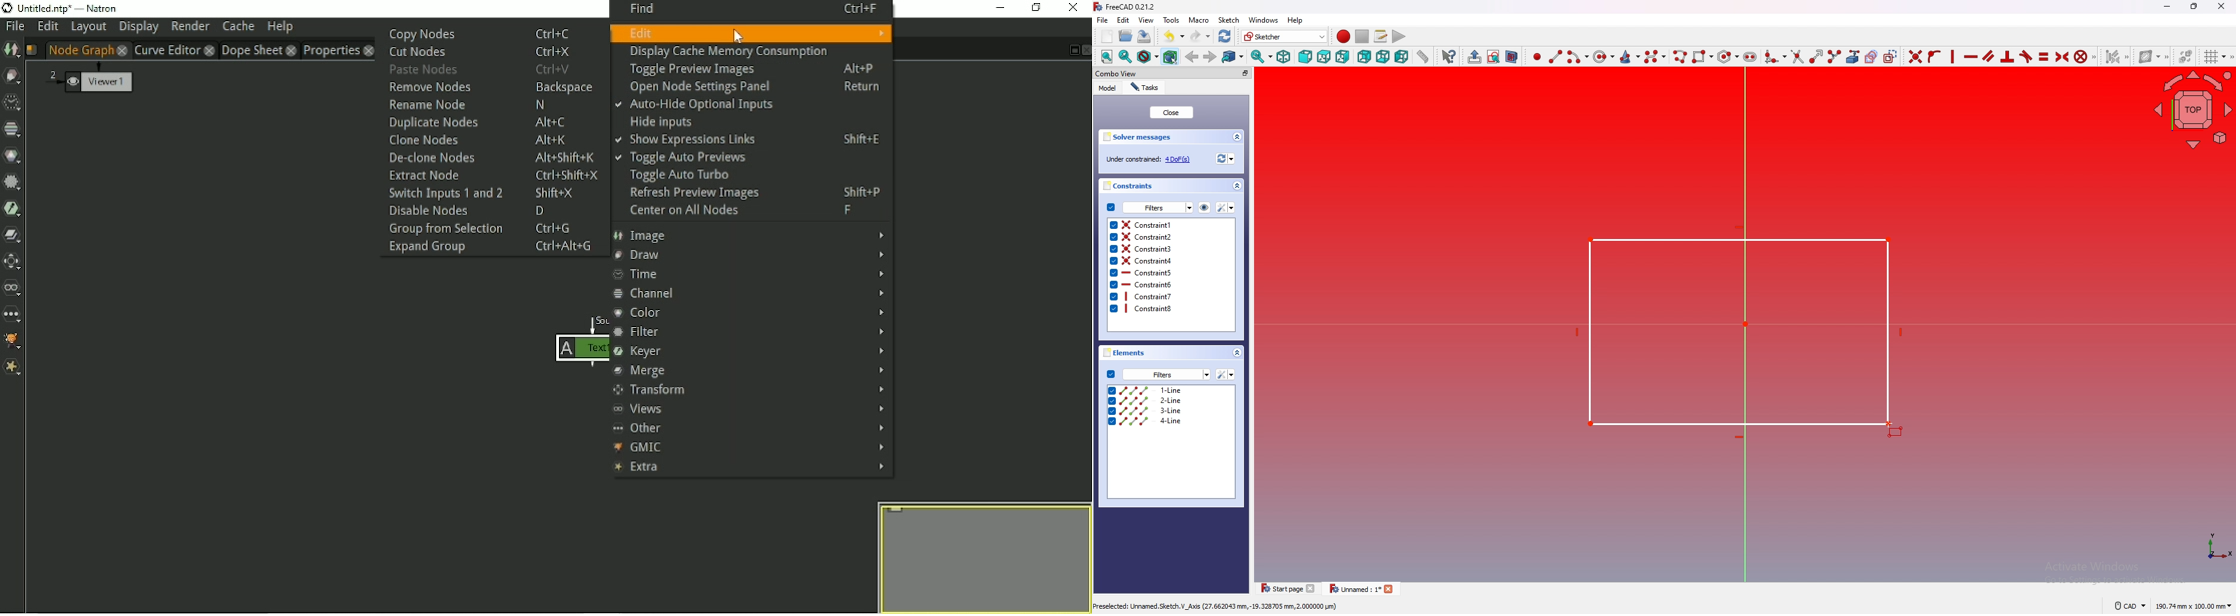 The image size is (2240, 616). I want to click on resize, so click(2195, 7).